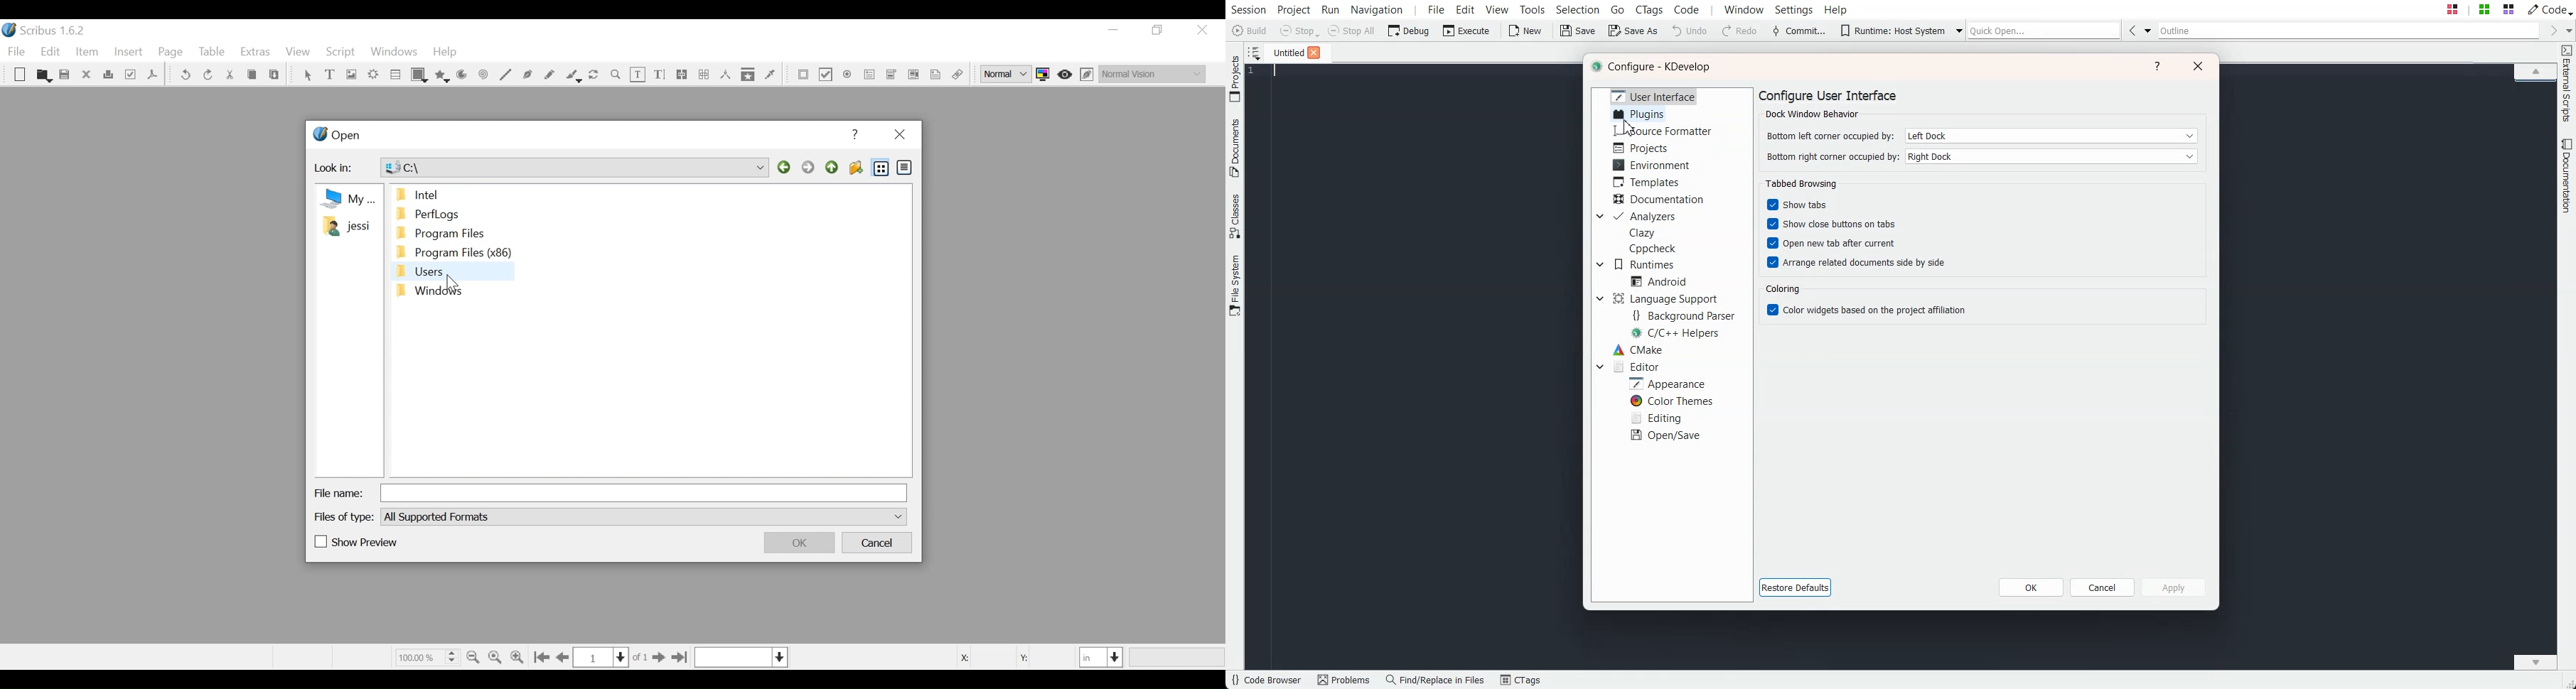  I want to click on Calligraphic line, so click(573, 76).